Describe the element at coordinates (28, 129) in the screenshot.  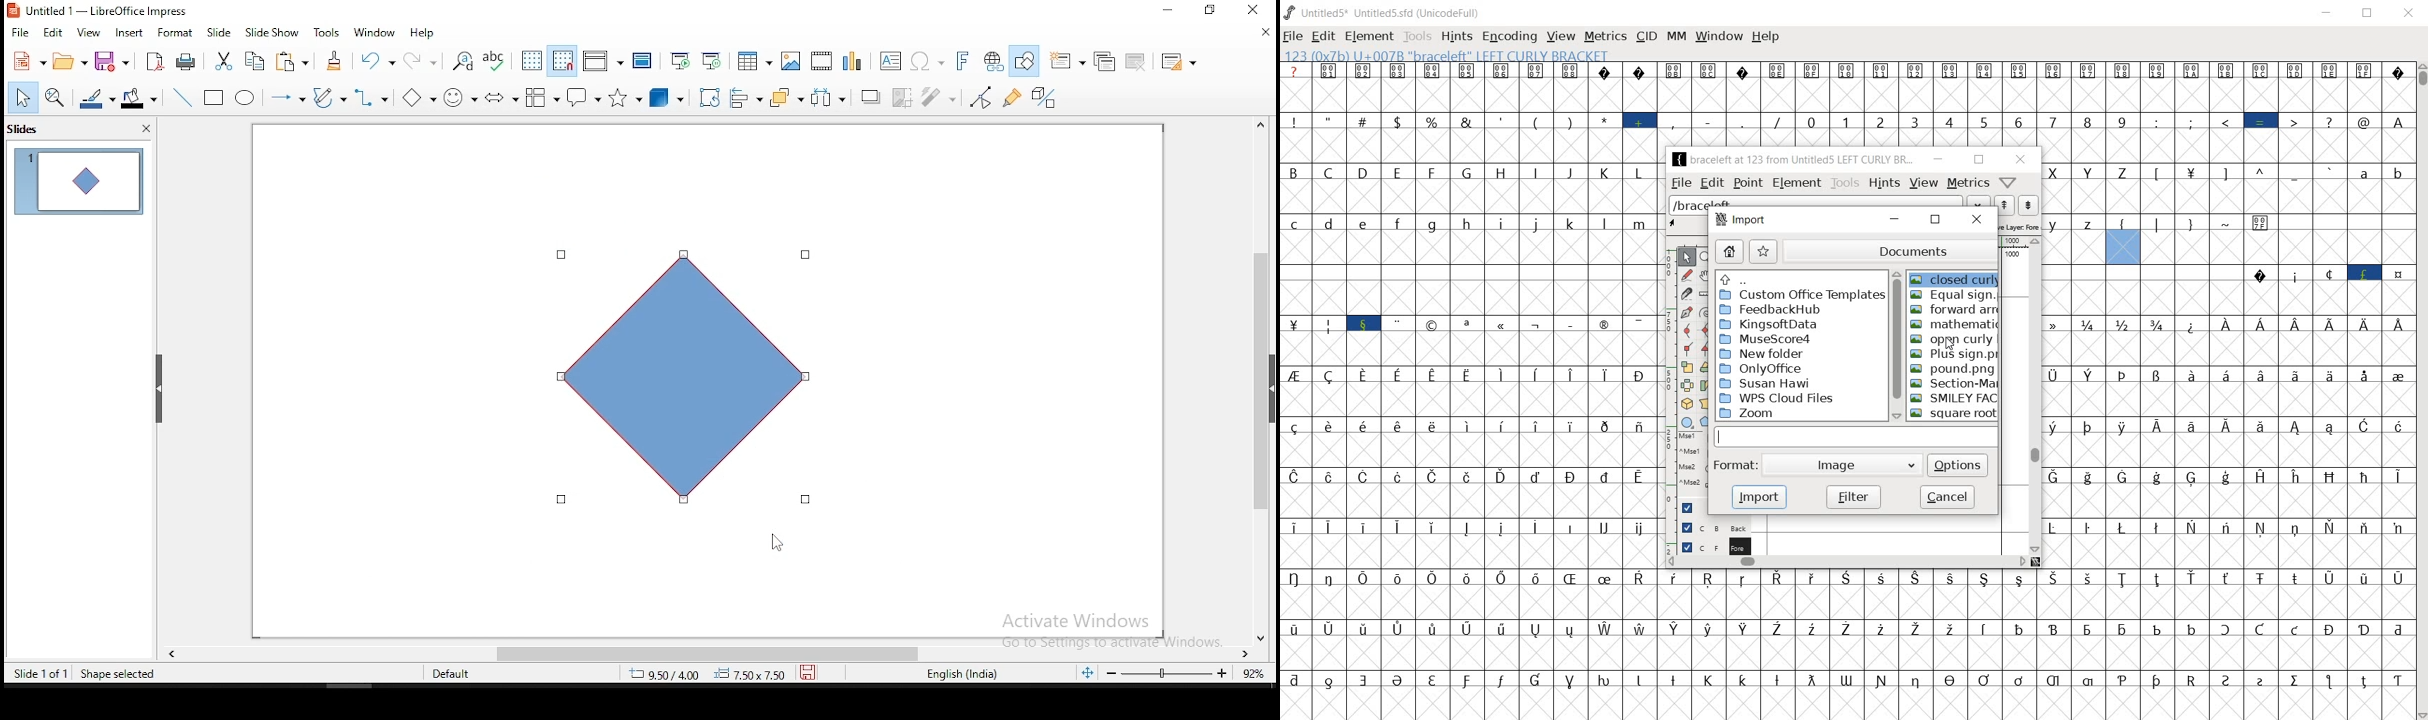
I see `slides` at that location.